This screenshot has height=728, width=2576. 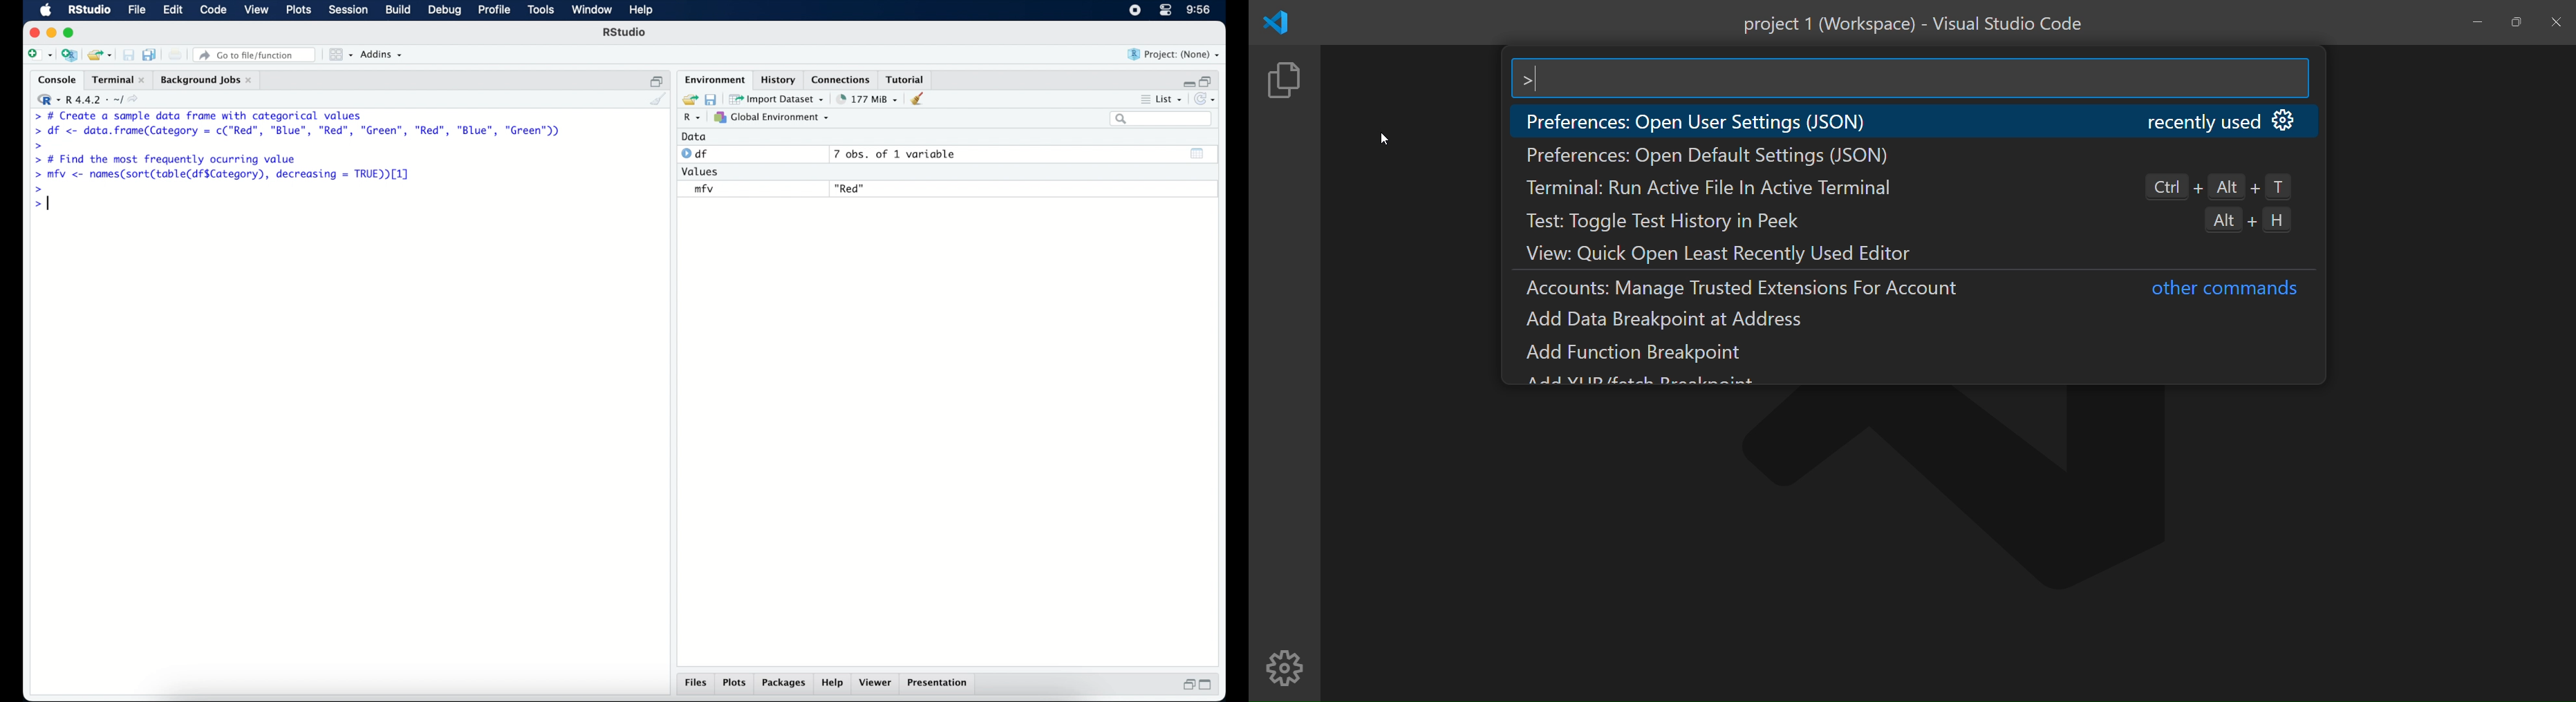 What do you see at coordinates (349, 10) in the screenshot?
I see `session` at bounding box center [349, 10].